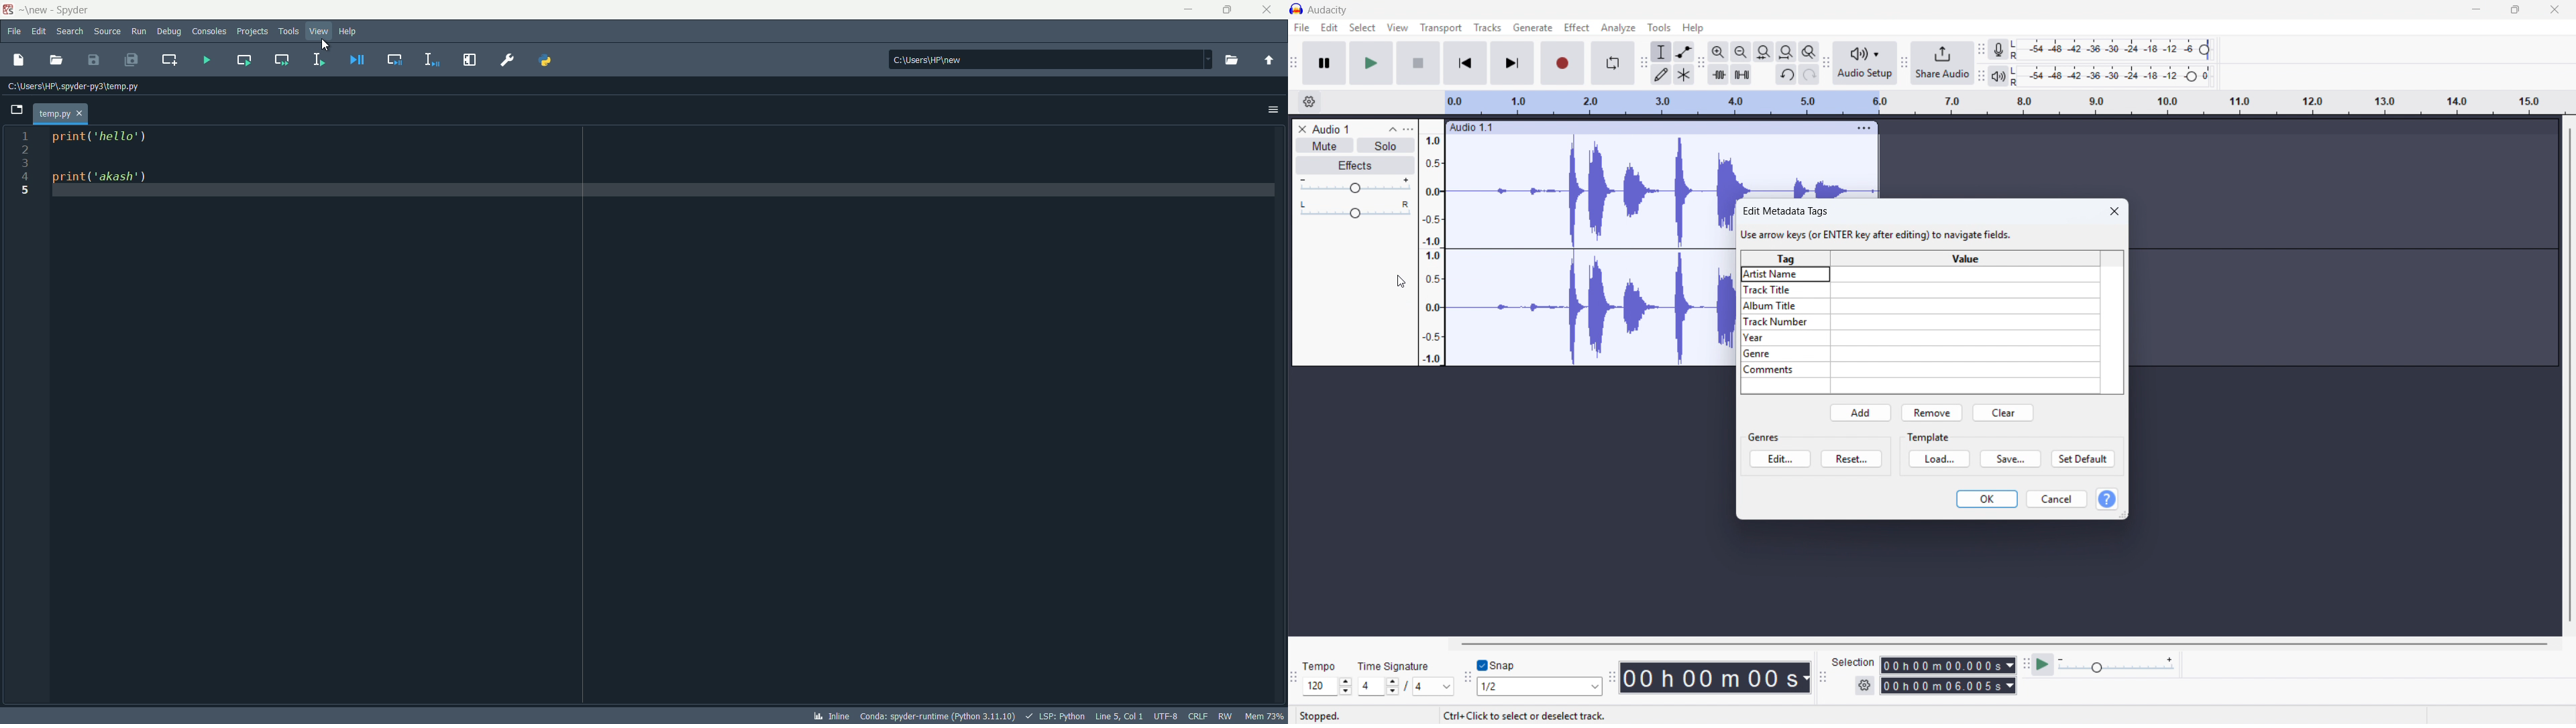  Describe the element at coordinates (1324, 145) in the screenshot. I see `mute` at that location.